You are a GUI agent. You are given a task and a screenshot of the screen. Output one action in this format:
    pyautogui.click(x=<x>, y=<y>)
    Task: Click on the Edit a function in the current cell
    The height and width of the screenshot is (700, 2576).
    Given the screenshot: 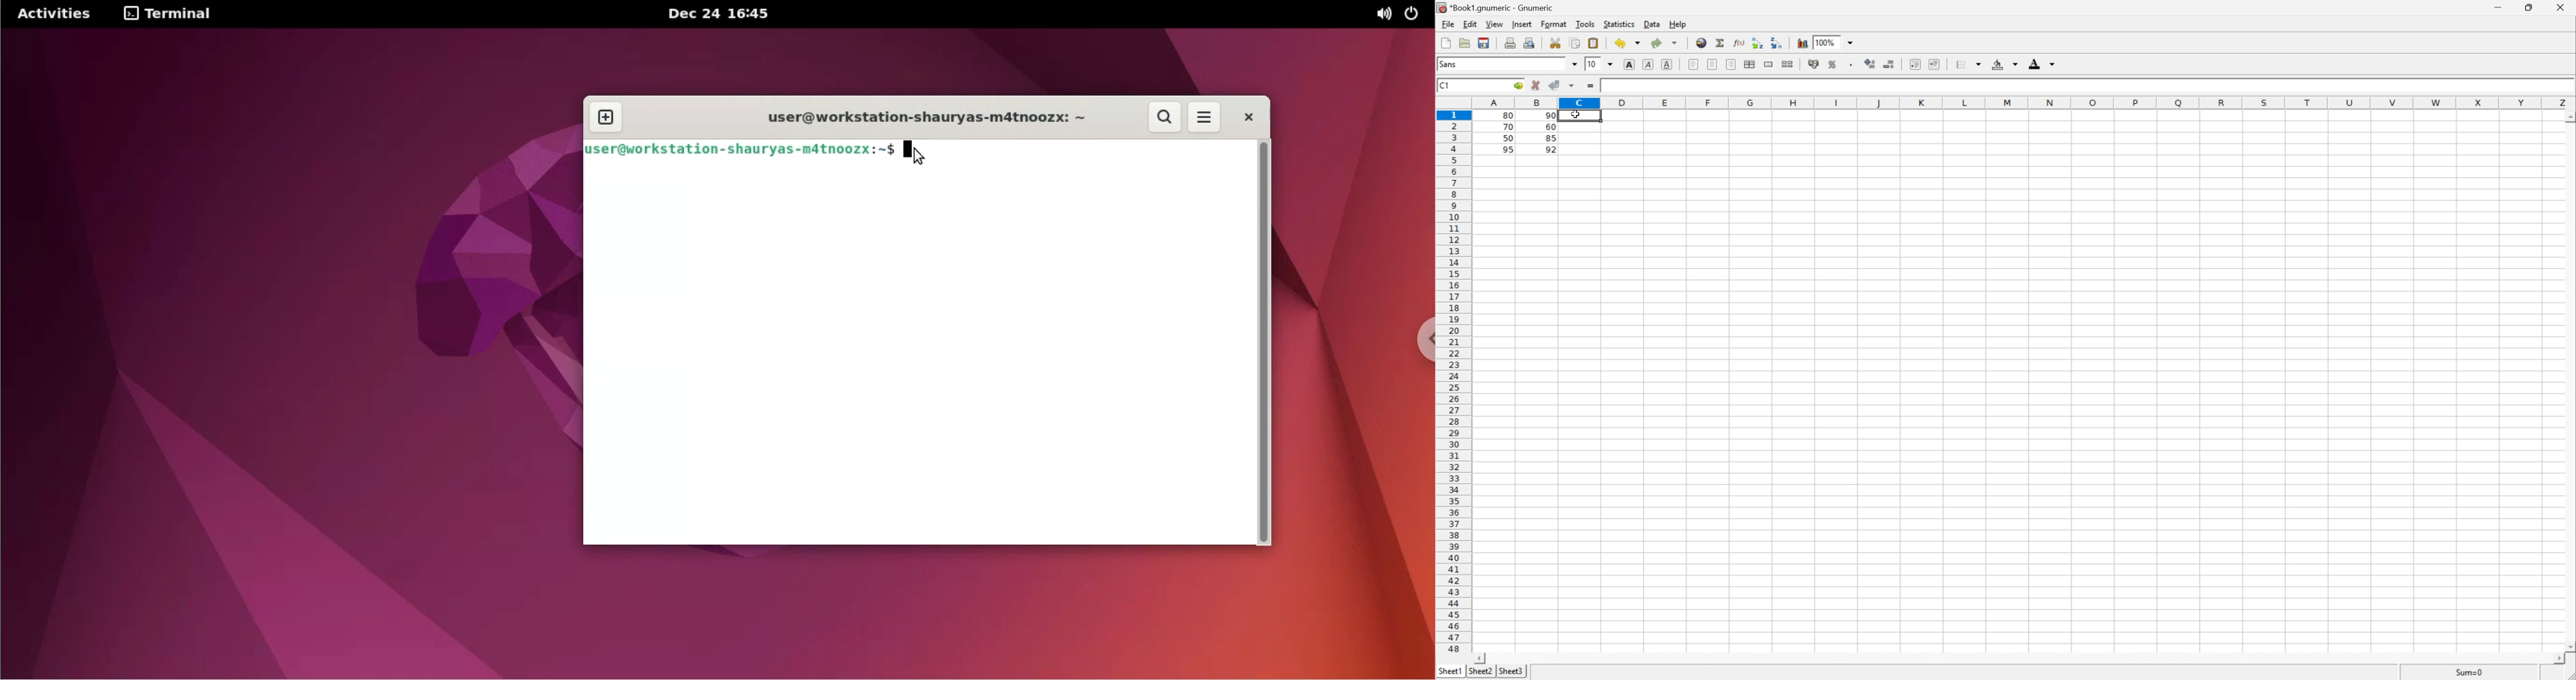 What is the action you would take?
    pyautogui.click(x=1740, y=44)
    